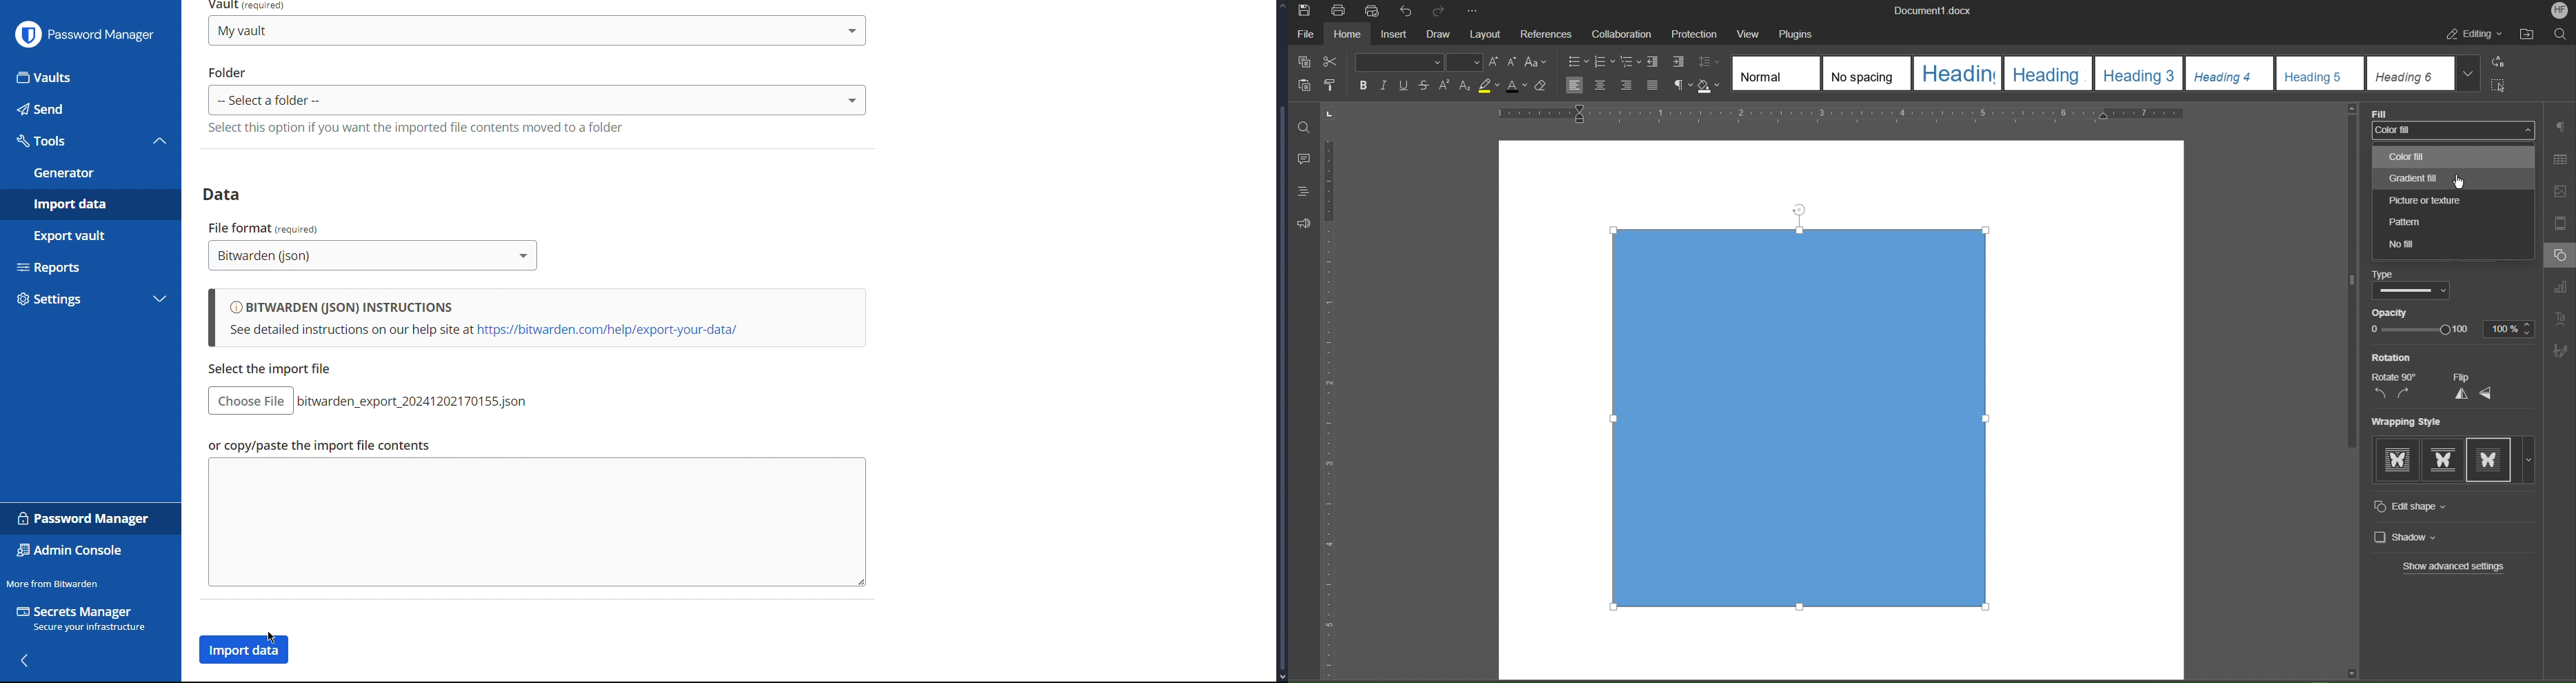 The height and width of the screenshot is (700, 2576). I want to click on No fill, so click(2418, 247).